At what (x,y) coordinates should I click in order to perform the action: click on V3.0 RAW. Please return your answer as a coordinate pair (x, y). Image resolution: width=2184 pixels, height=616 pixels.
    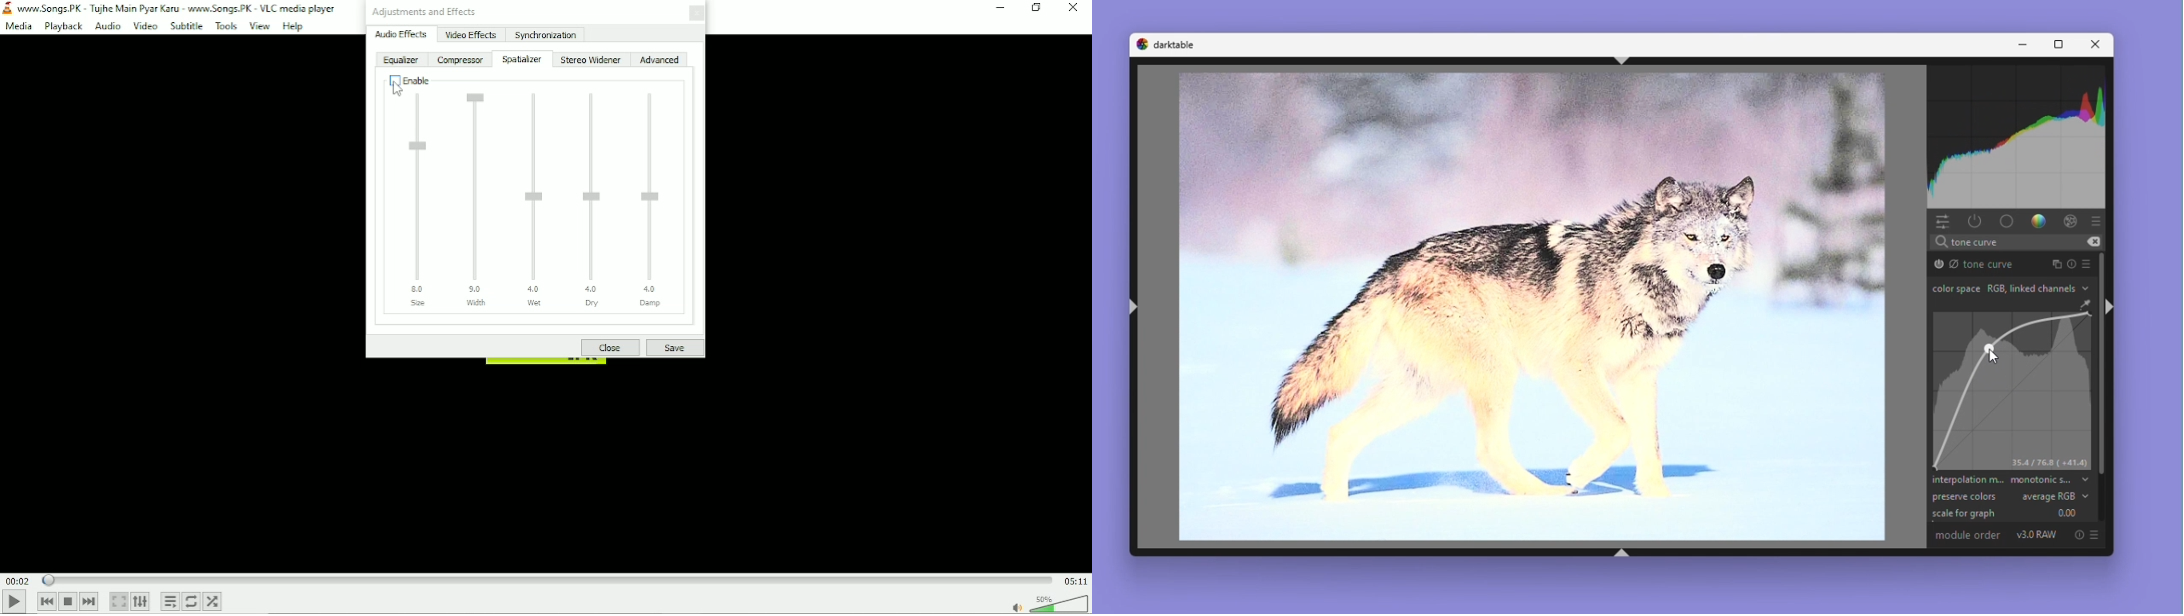
    Looking at the image, I should click on (2037, 536).